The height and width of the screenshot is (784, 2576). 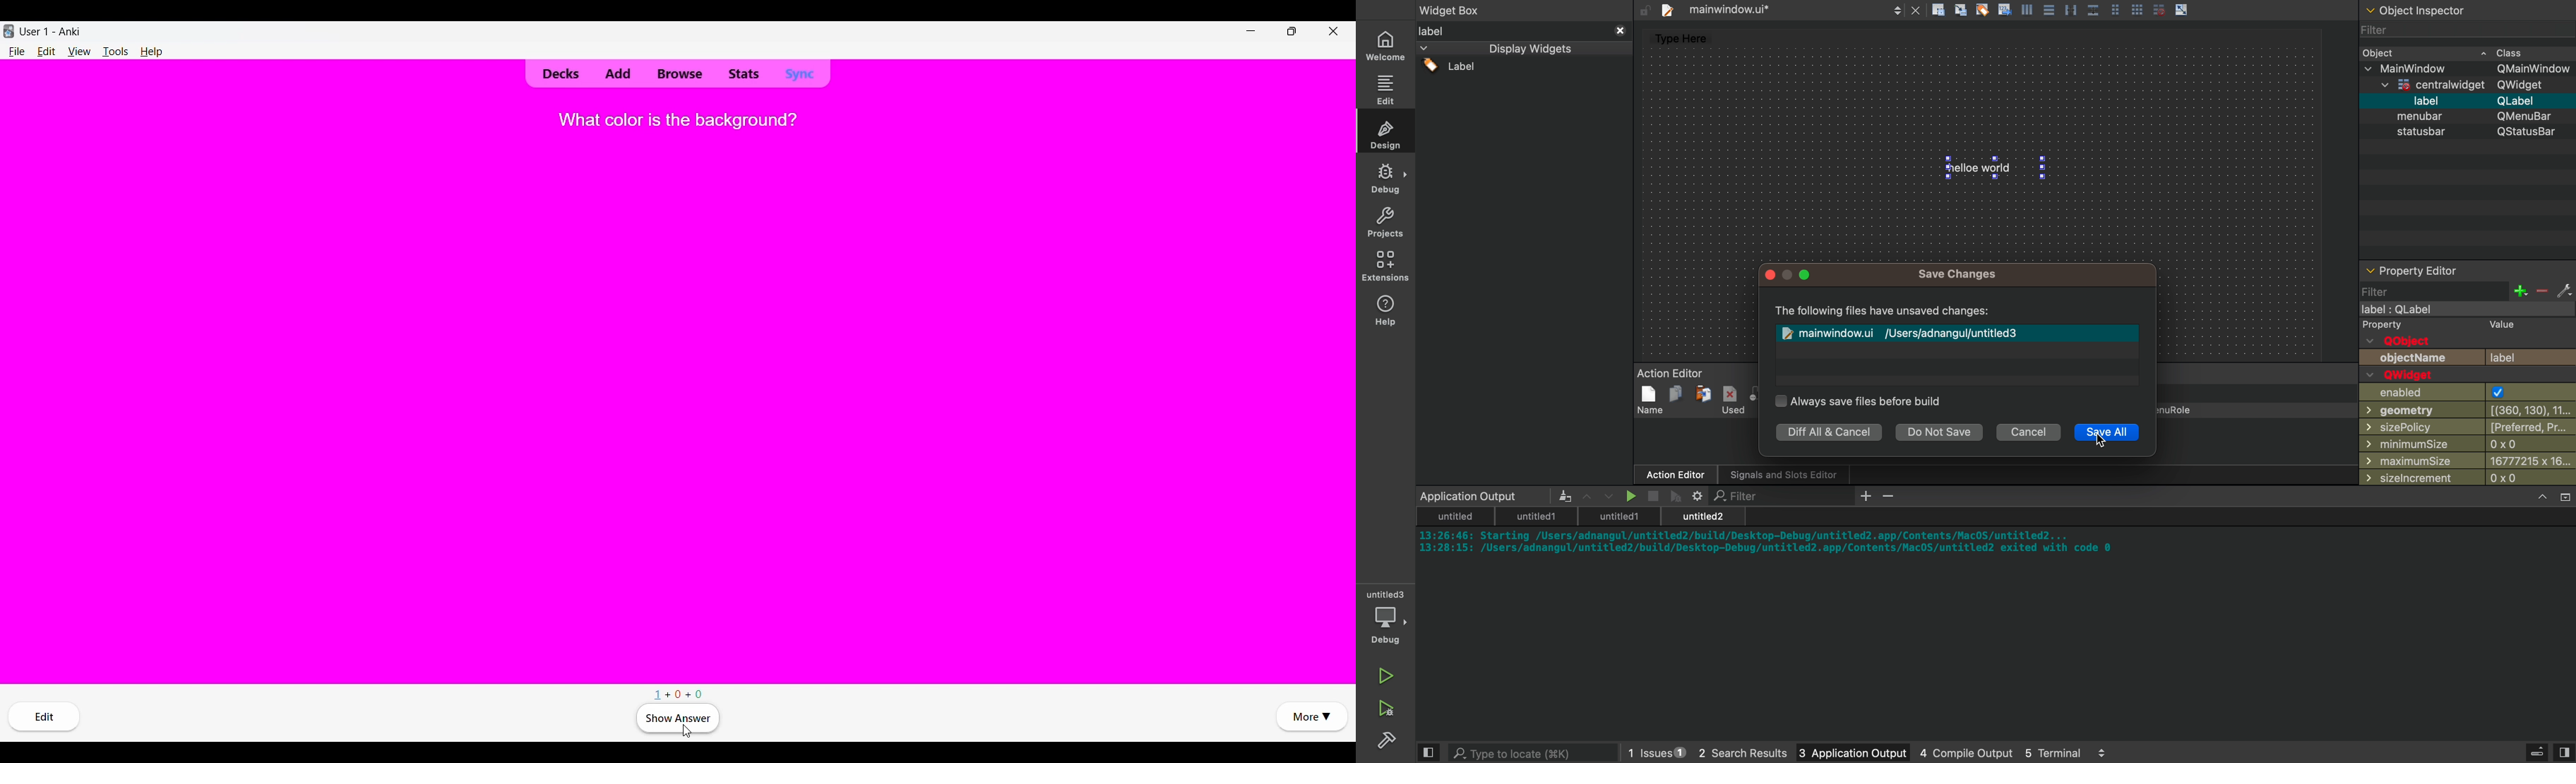 What do you see at coordinates (16, 52) in the screenshot?
I see `File menu` at bounding box center [16, 52].